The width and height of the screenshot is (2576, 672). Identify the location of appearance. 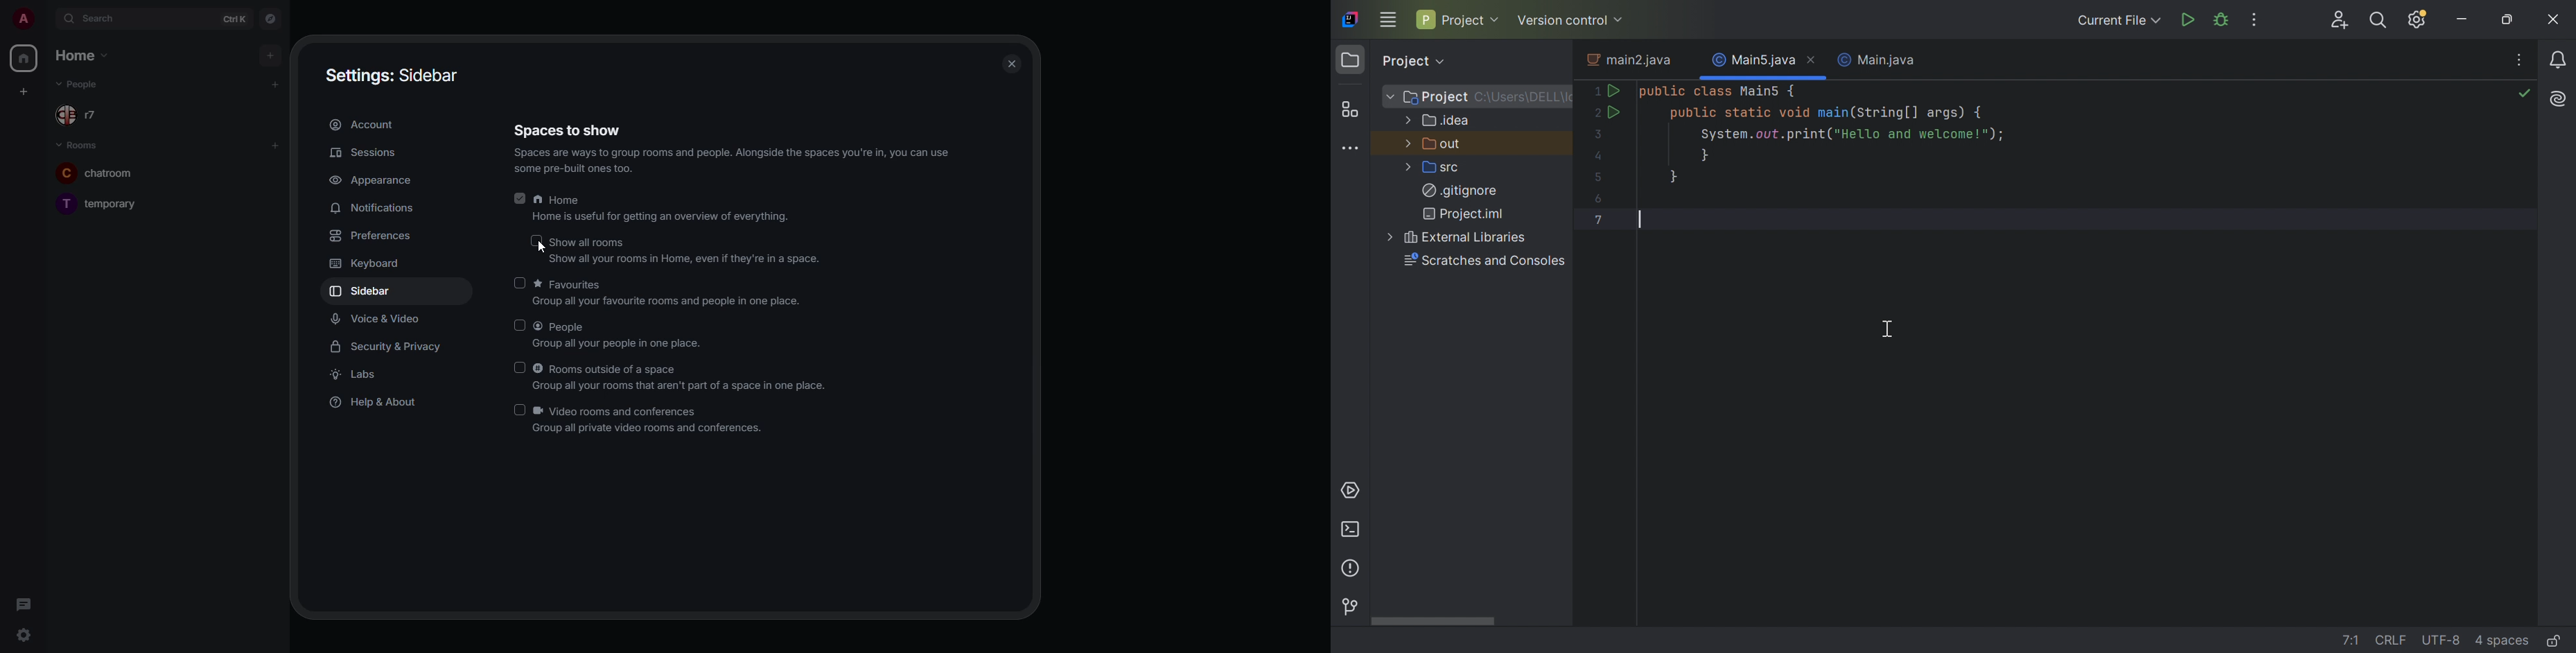
(374, 182).